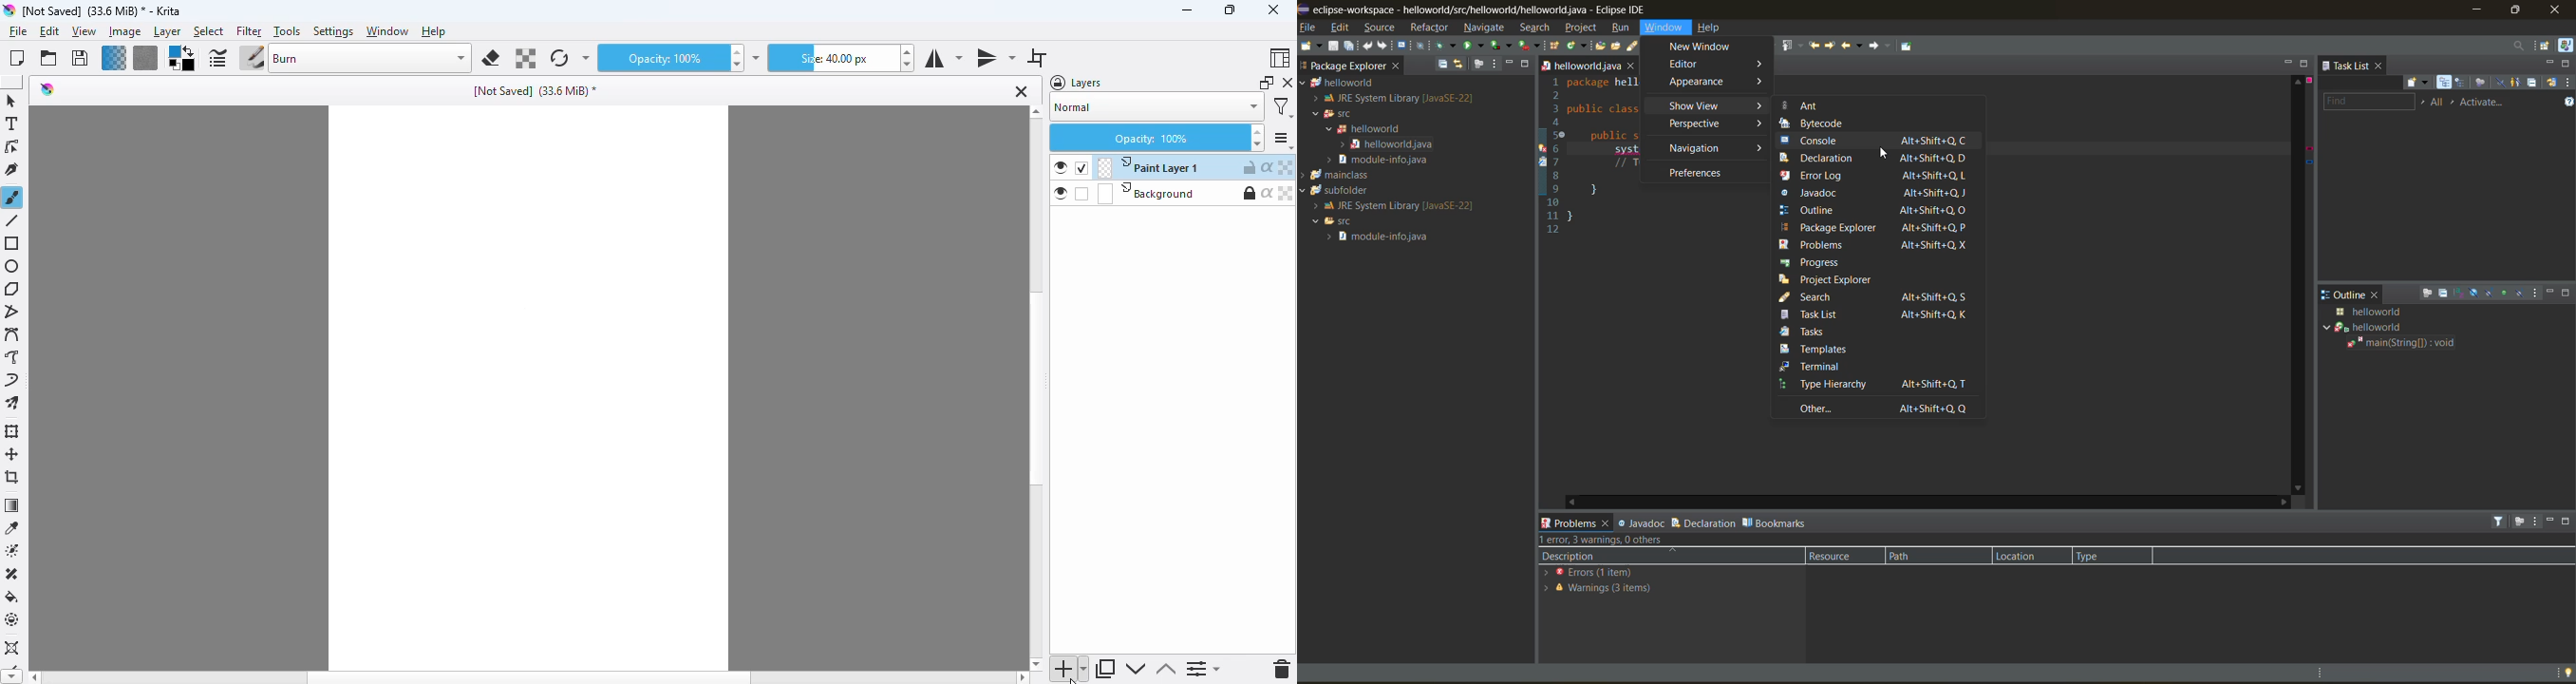 The image size is (2576, 700). I want to click on close docker, so click(1287, 83).